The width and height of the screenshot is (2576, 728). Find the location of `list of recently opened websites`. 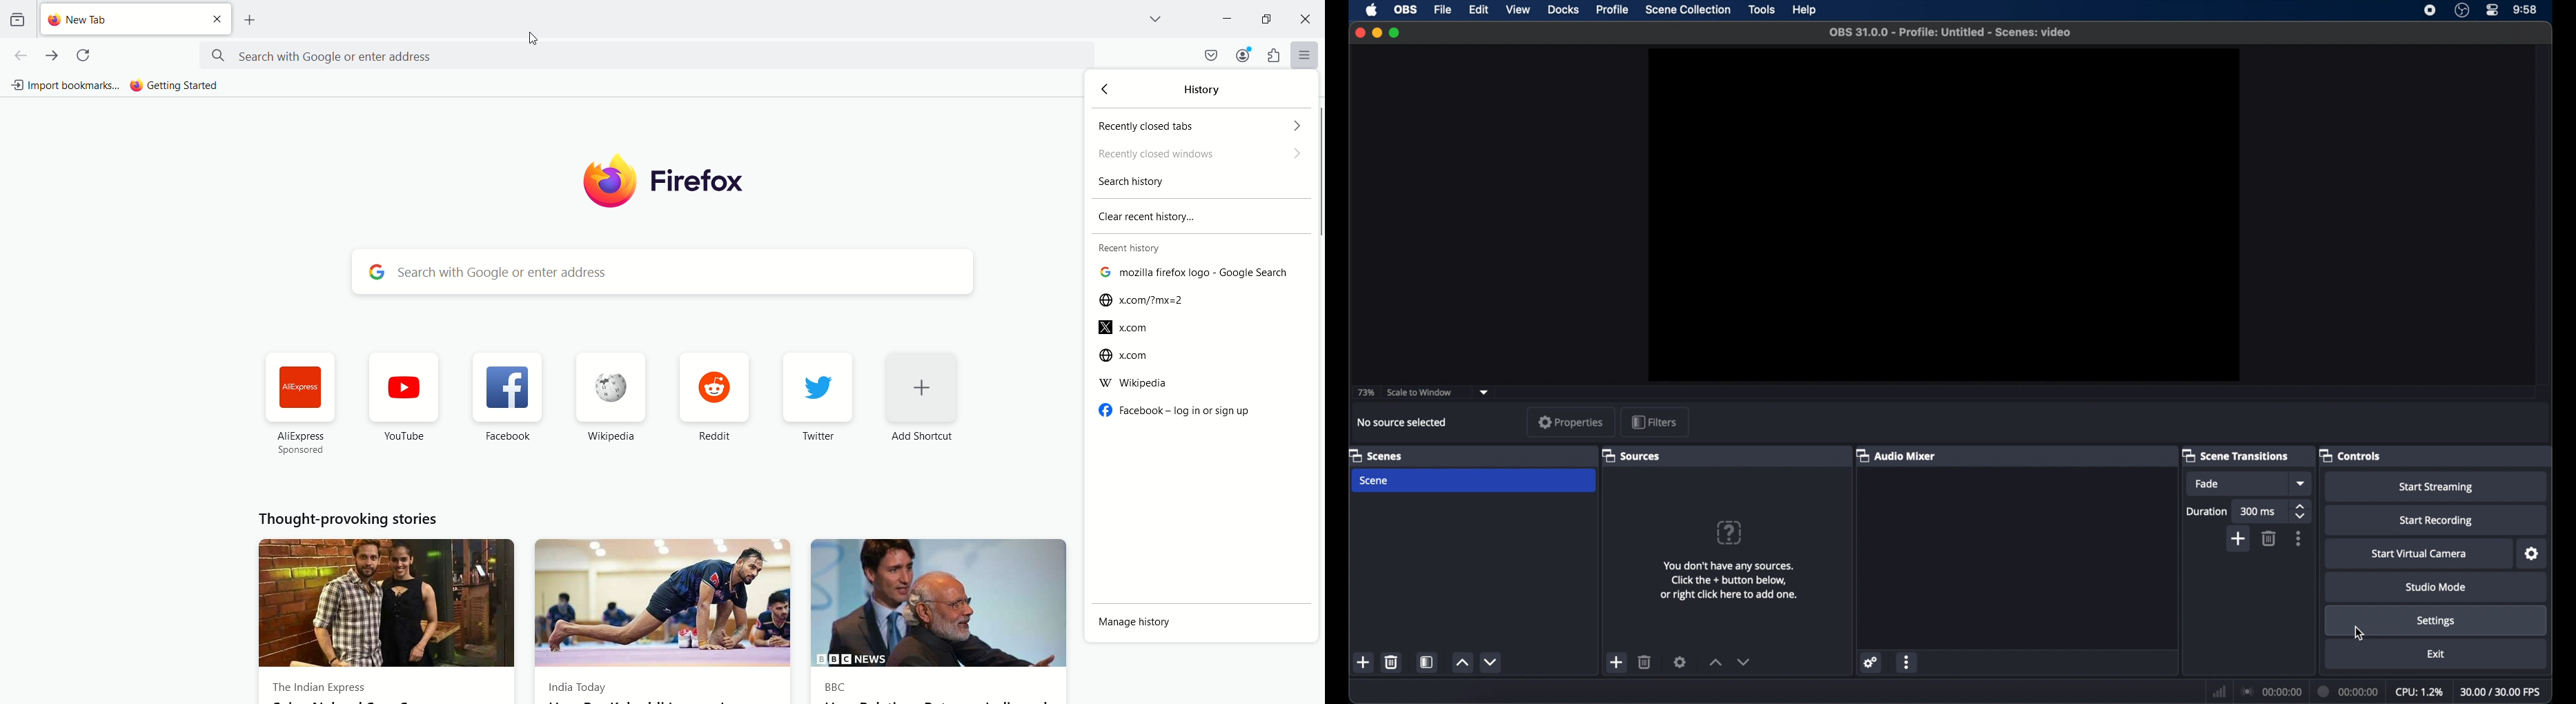

list of recently opened websites is located at coordinates (1195, 270).